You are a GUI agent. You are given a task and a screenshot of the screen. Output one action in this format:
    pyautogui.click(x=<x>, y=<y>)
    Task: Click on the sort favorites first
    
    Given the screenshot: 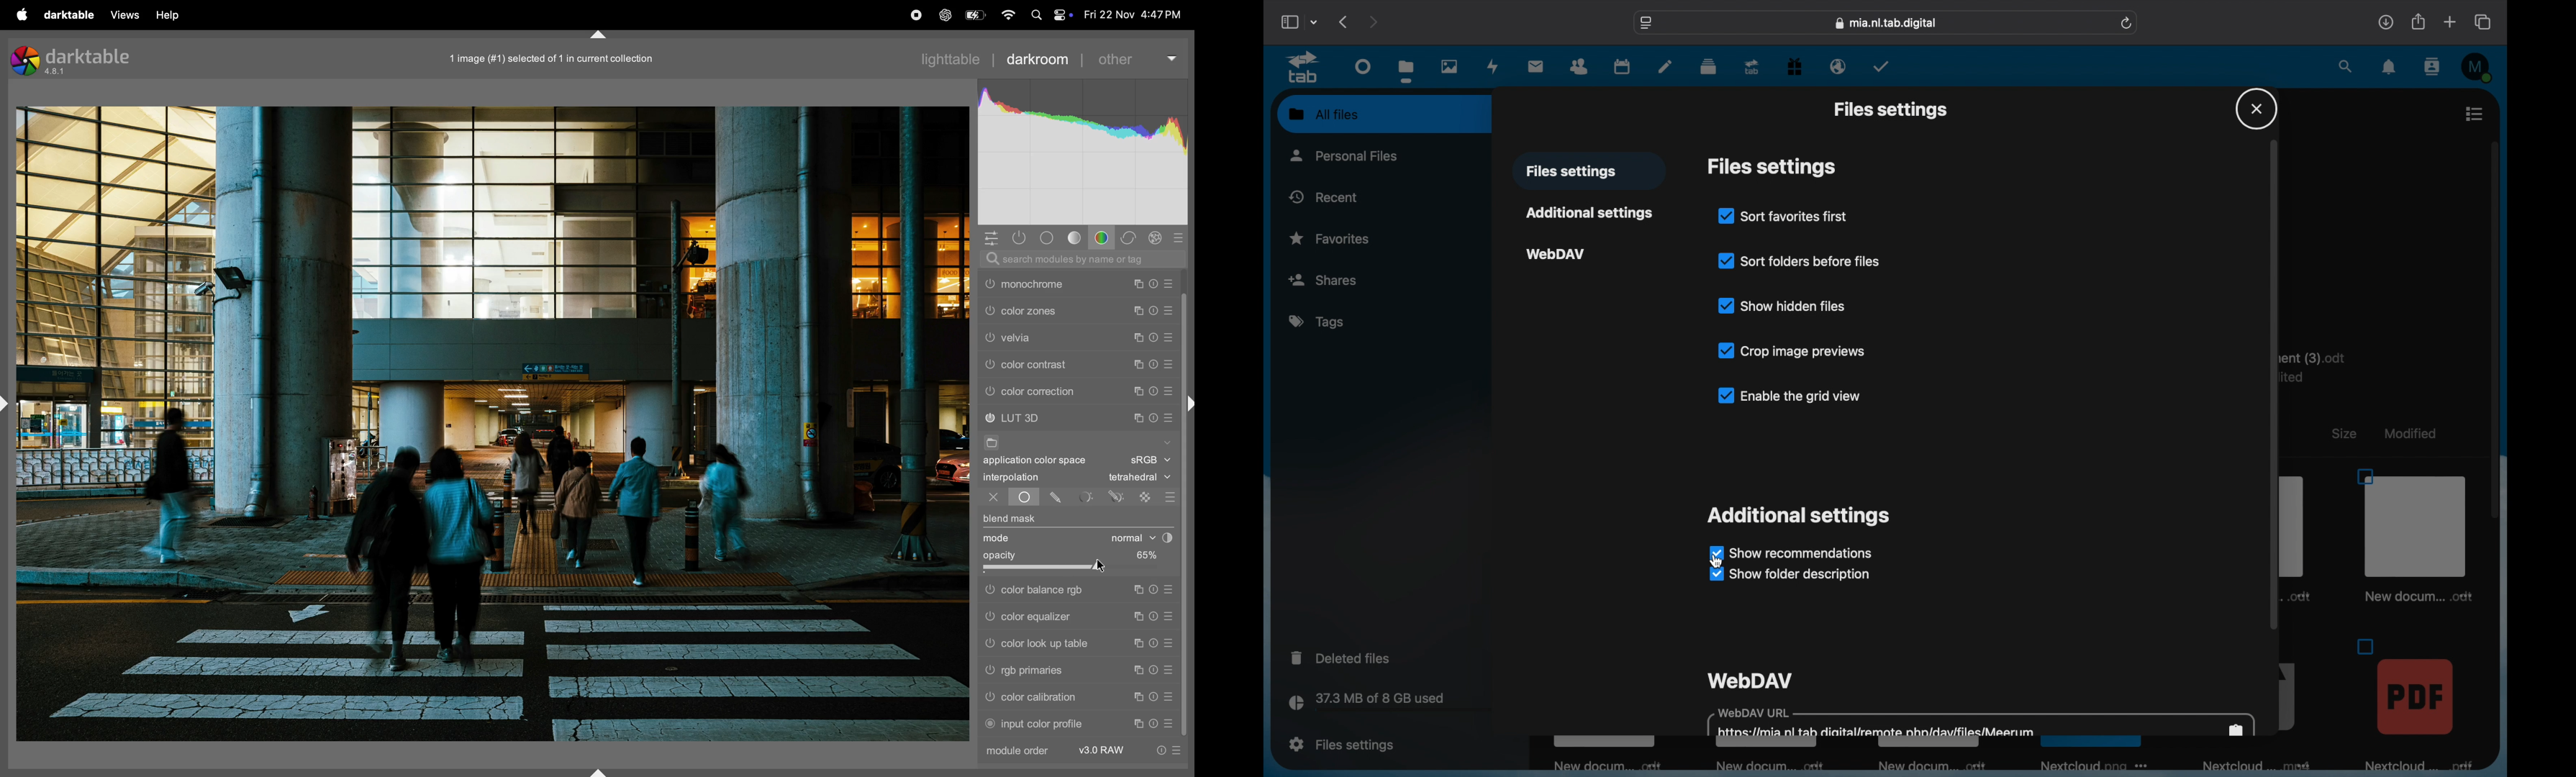 What is the action you would take?
    pyautogui.click(x=1782, y=217)
    